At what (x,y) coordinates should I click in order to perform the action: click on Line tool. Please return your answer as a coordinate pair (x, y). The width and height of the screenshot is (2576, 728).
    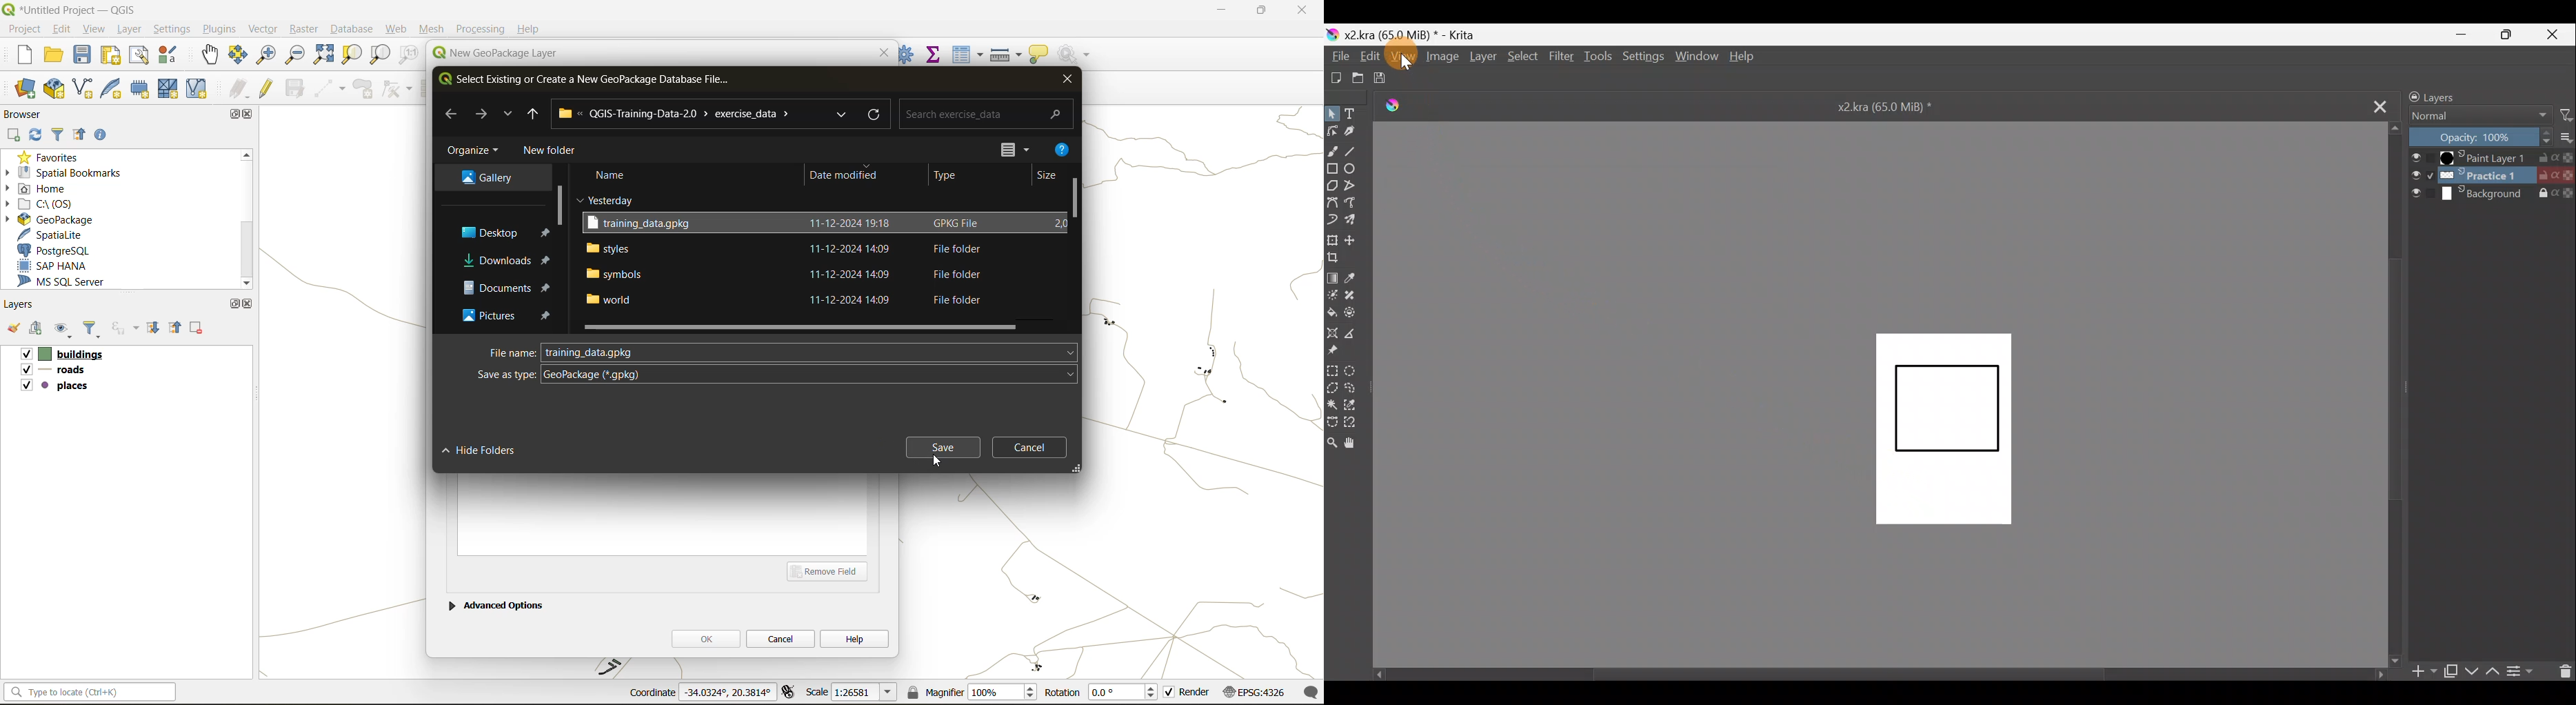
    Looking at the image, I should click on (1355, 150).